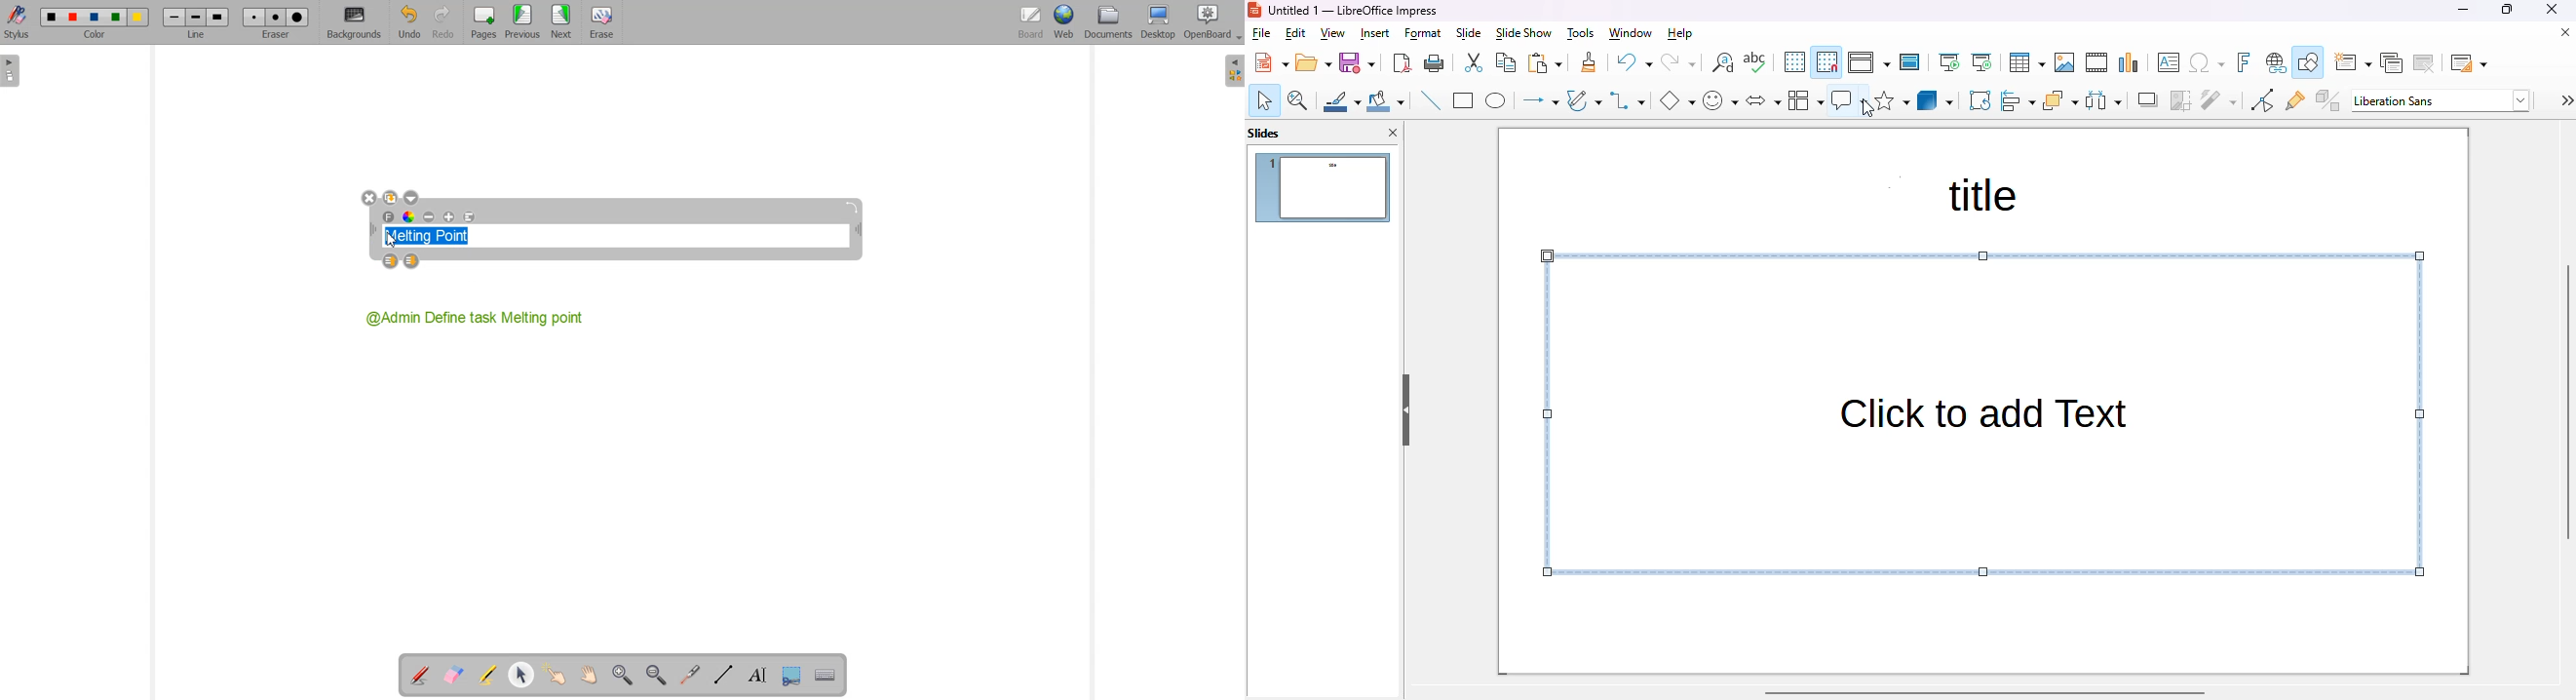 This screenshot has height=700, width=2576. Describe the element at coordinates (723, 675) in the screenshot. I see `Draw lines` at that location.